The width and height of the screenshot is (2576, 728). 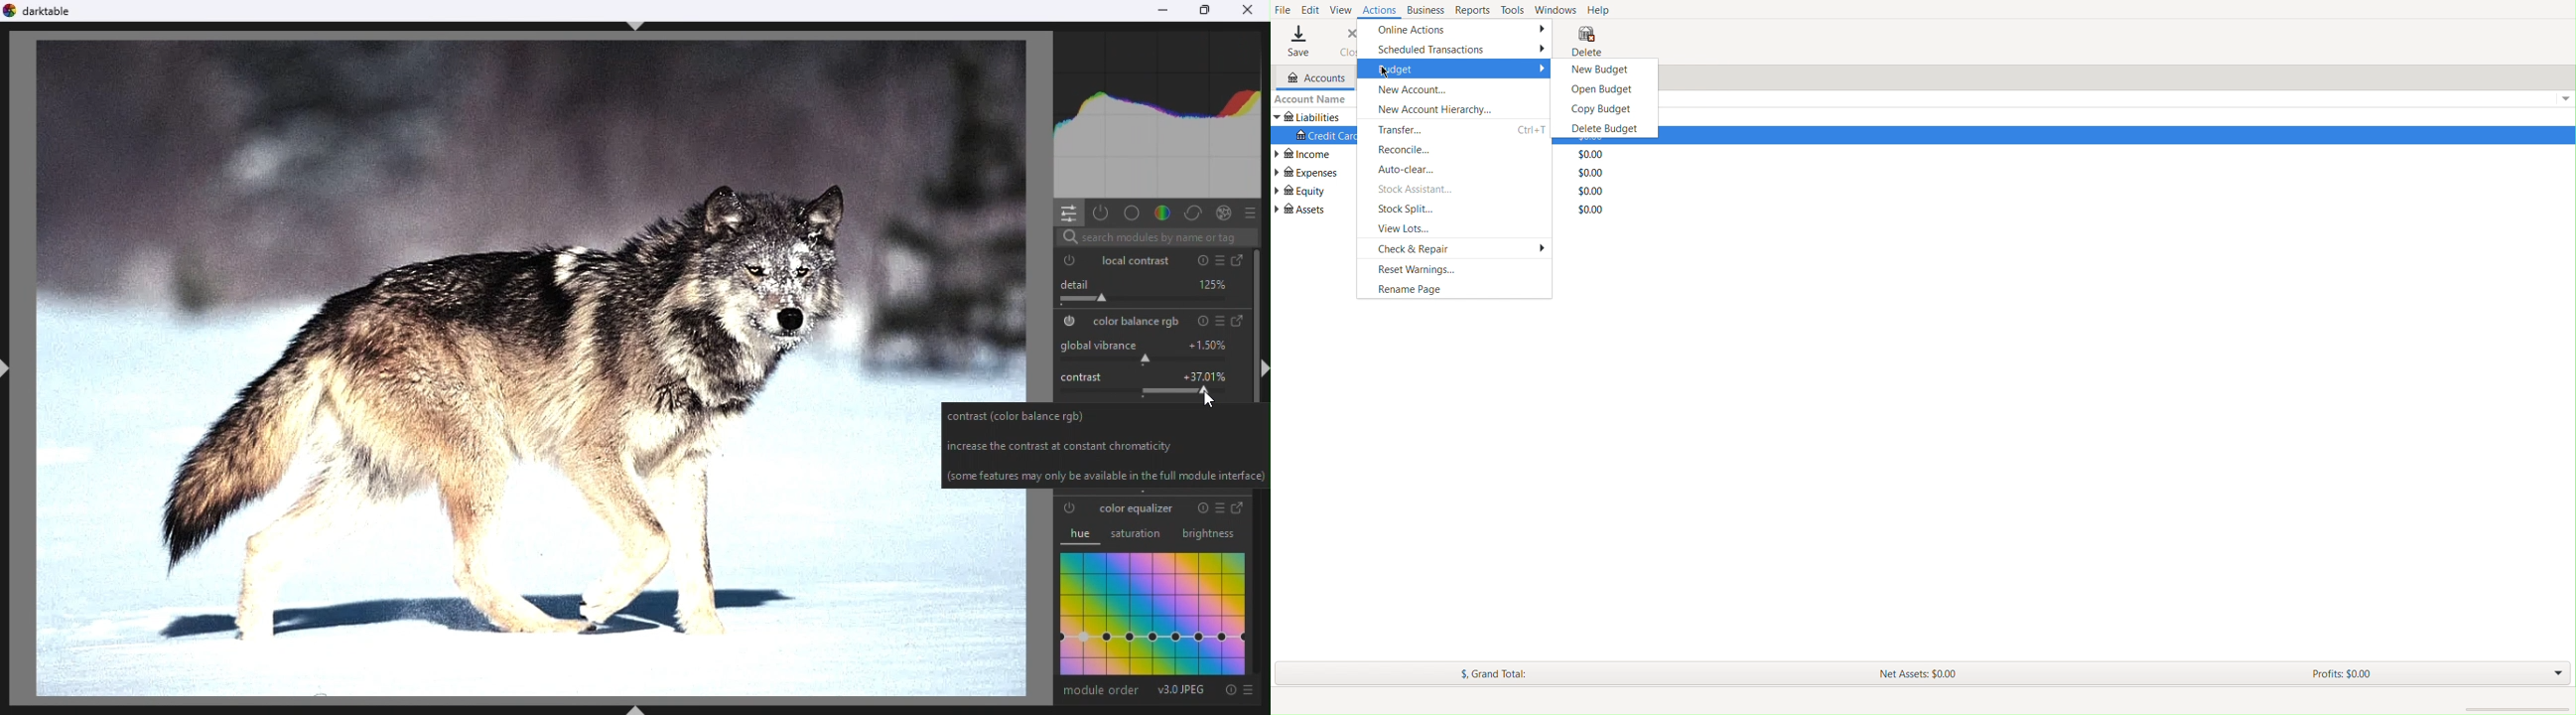 What do you see at coordinates (1194, 211) in the screenshot?
I see `correct` at bounding box center [1194, 211].